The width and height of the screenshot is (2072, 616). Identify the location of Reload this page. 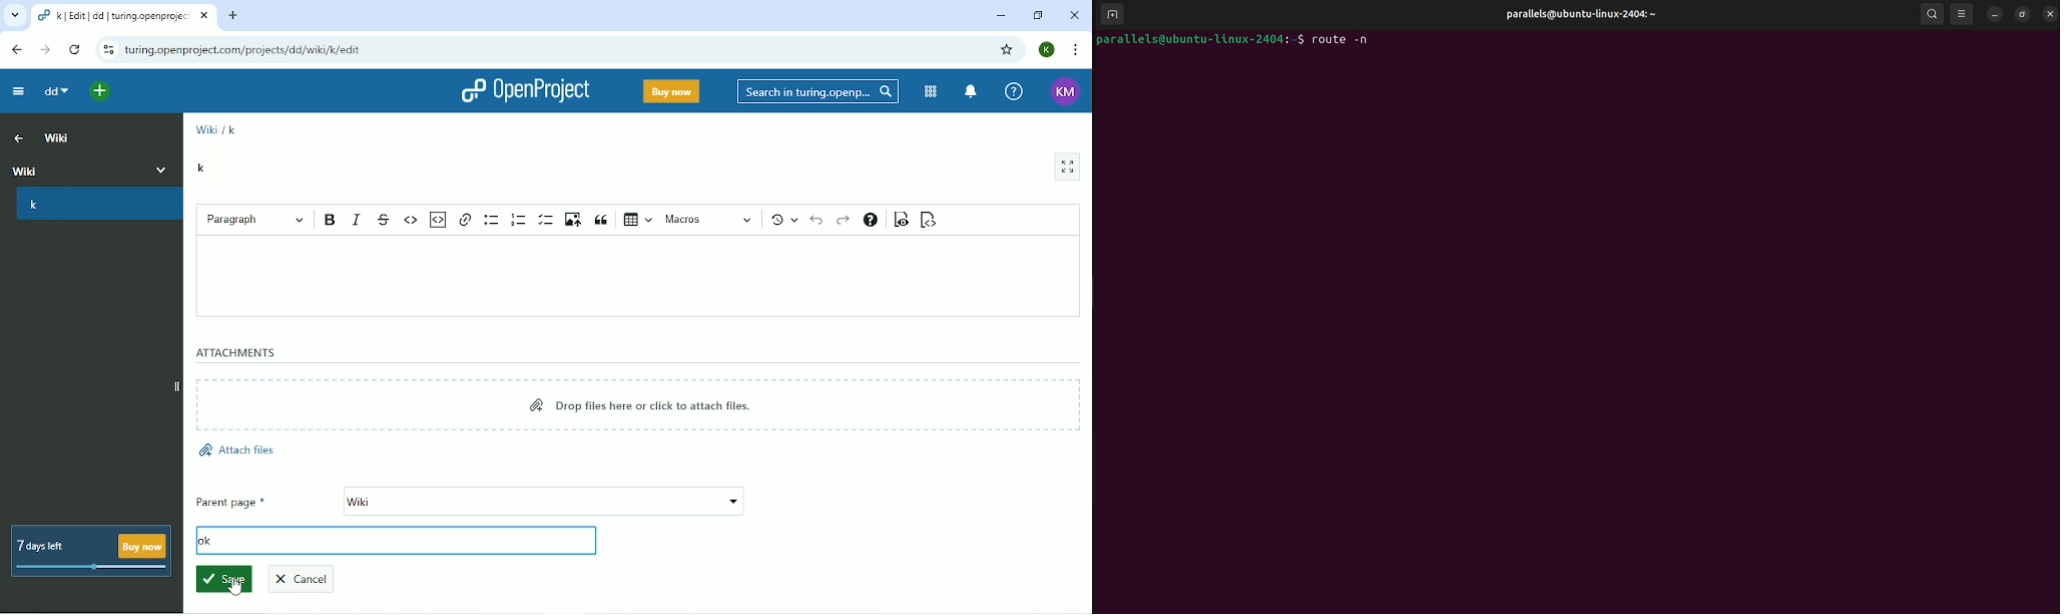
(74, 50).